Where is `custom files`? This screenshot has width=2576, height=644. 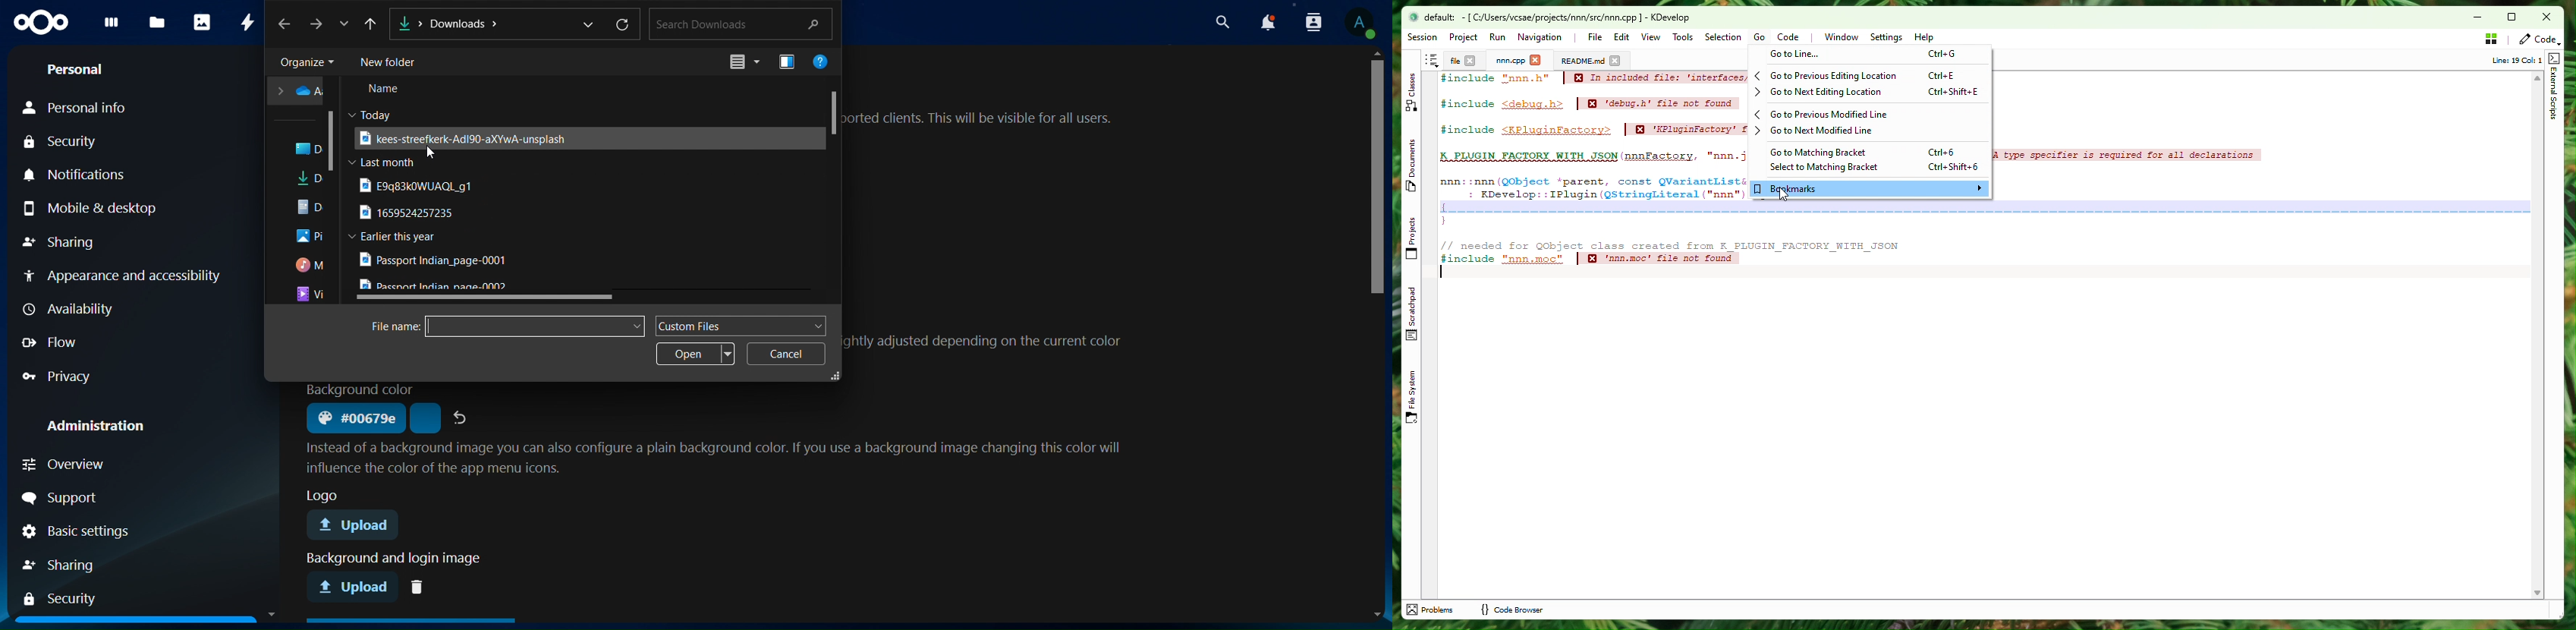
custom files is located at coordinates (739, 325).